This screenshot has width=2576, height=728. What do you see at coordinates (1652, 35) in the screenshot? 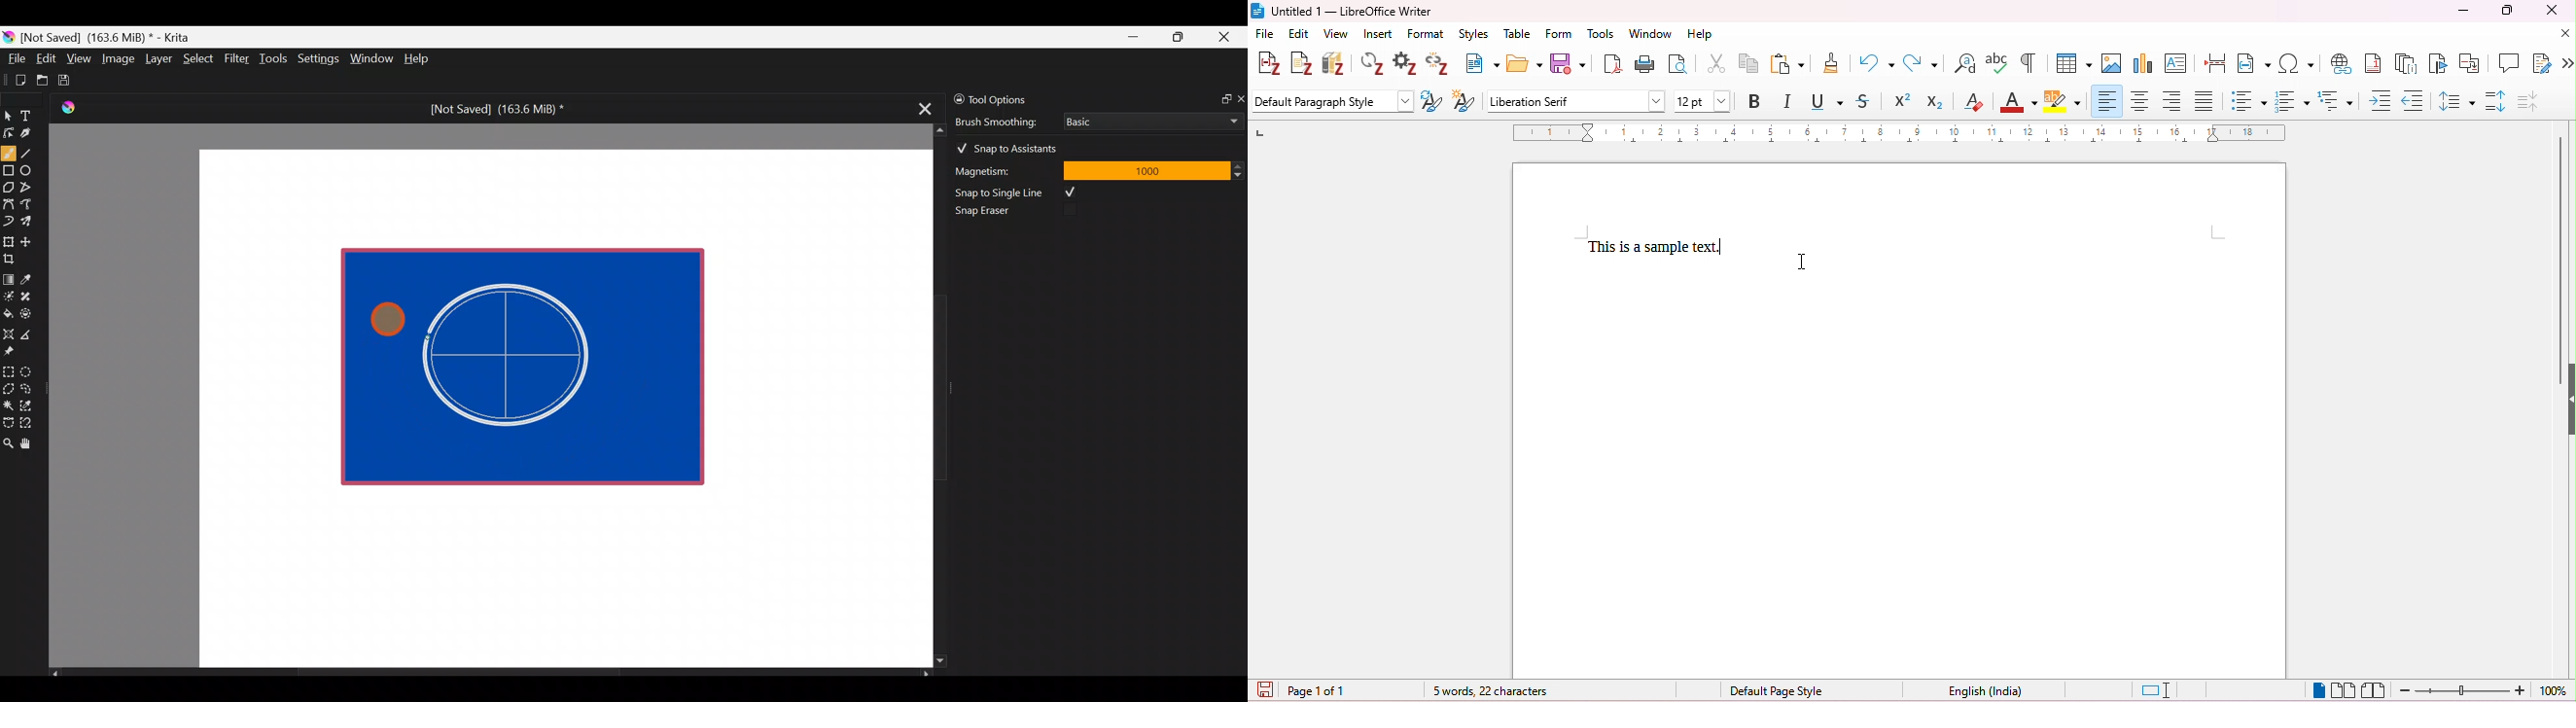
I see `window` at bounding box center [1652, 35].